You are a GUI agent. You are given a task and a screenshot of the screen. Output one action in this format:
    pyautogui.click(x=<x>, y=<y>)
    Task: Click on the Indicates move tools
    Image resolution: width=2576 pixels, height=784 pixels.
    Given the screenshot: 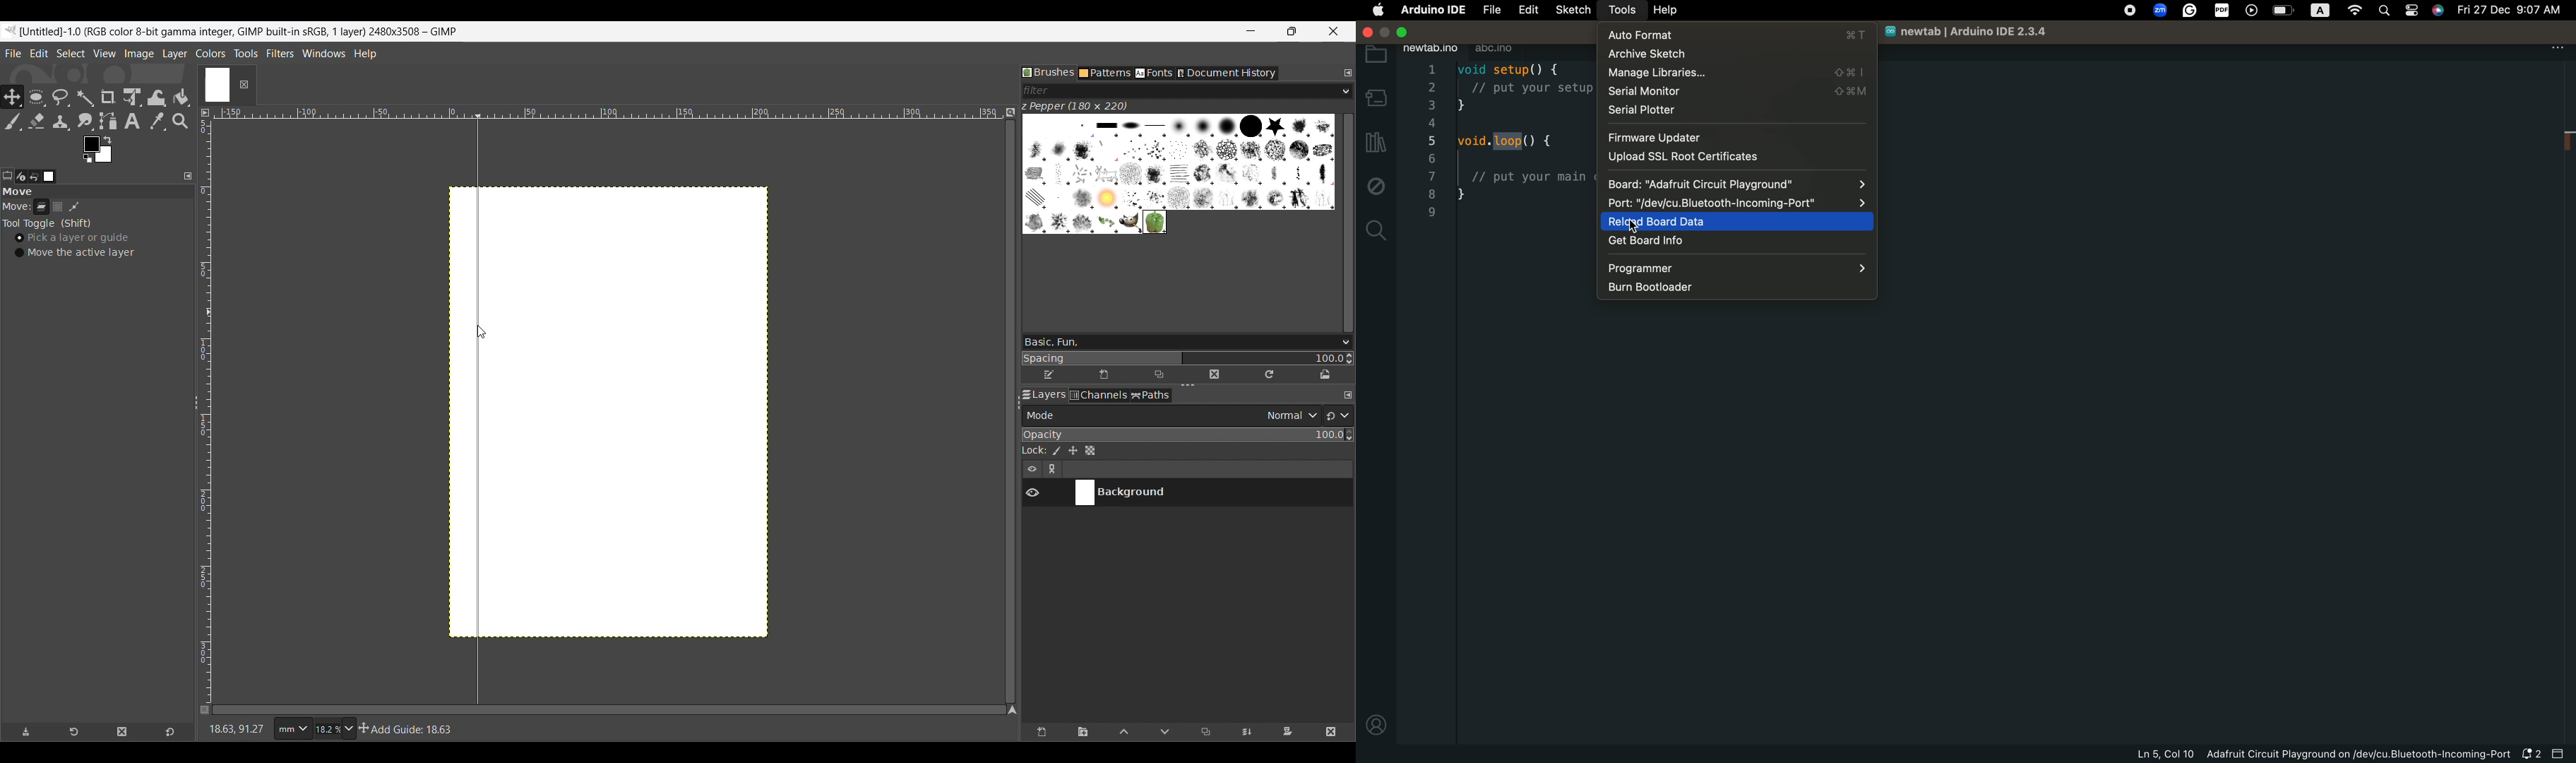 What is the action you would take?
    pyautogui.click(x=16, y=206)
    